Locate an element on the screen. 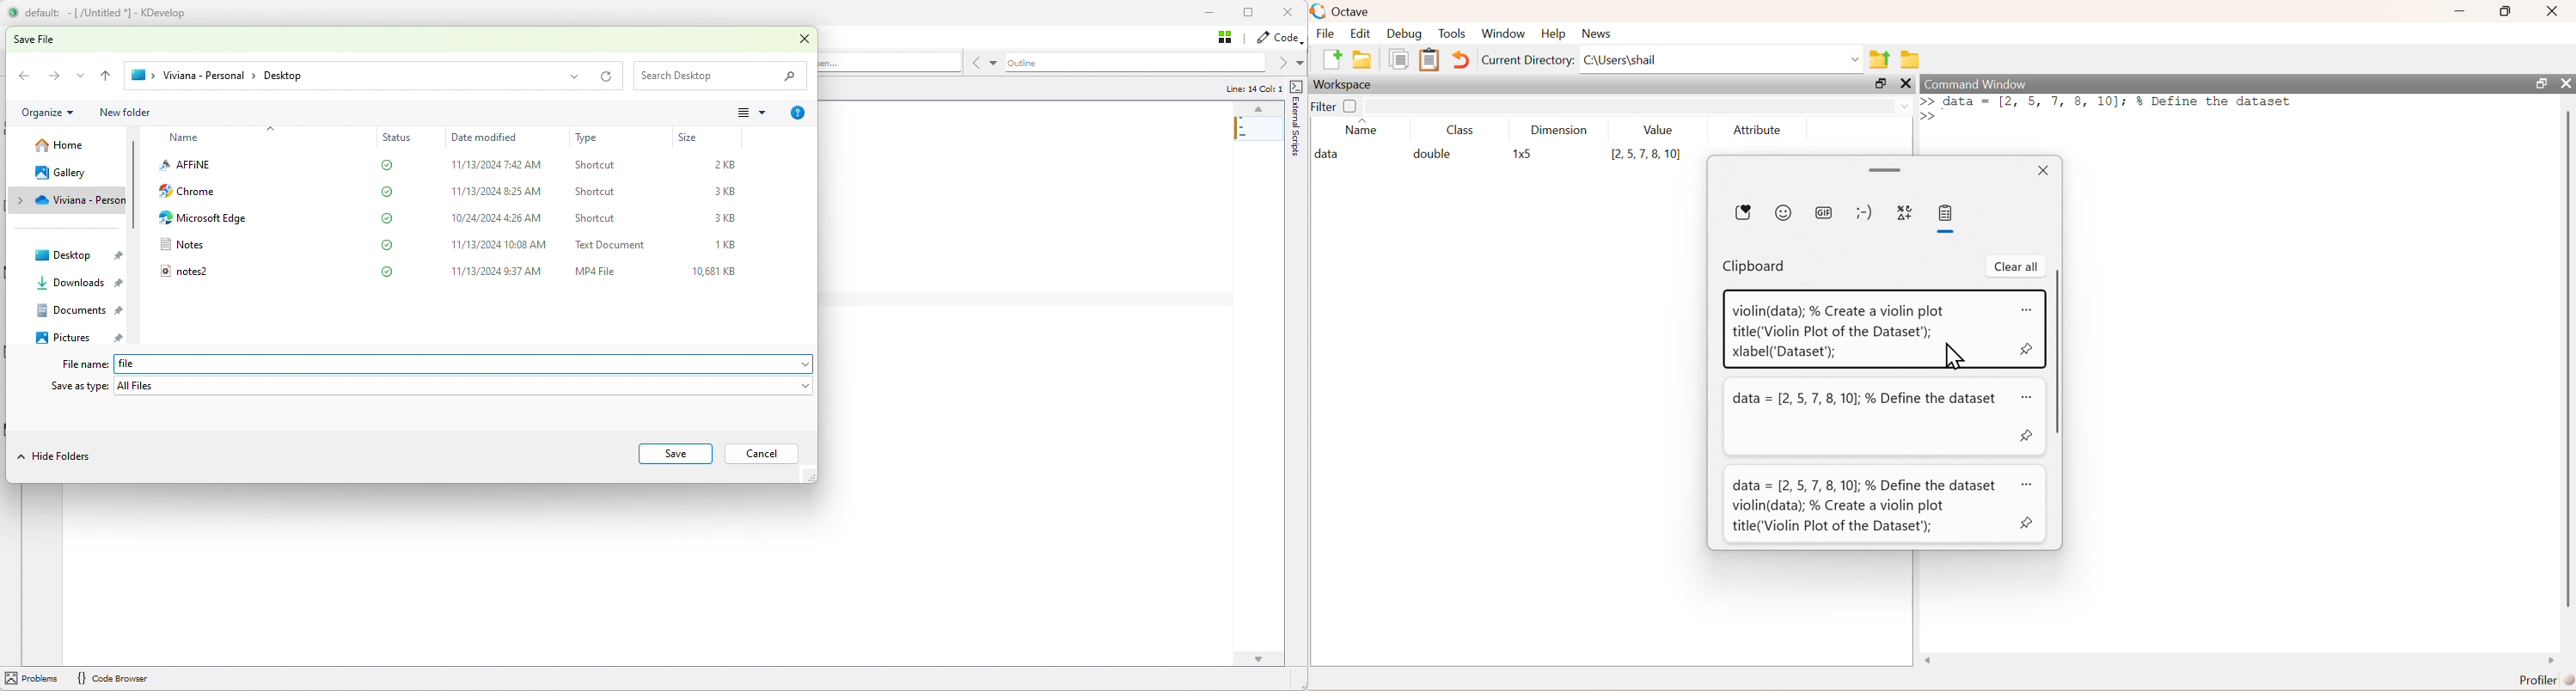 Image resolution: width=2576 pixels, height=700 pixels. Status is located at coordinates (399, 137).